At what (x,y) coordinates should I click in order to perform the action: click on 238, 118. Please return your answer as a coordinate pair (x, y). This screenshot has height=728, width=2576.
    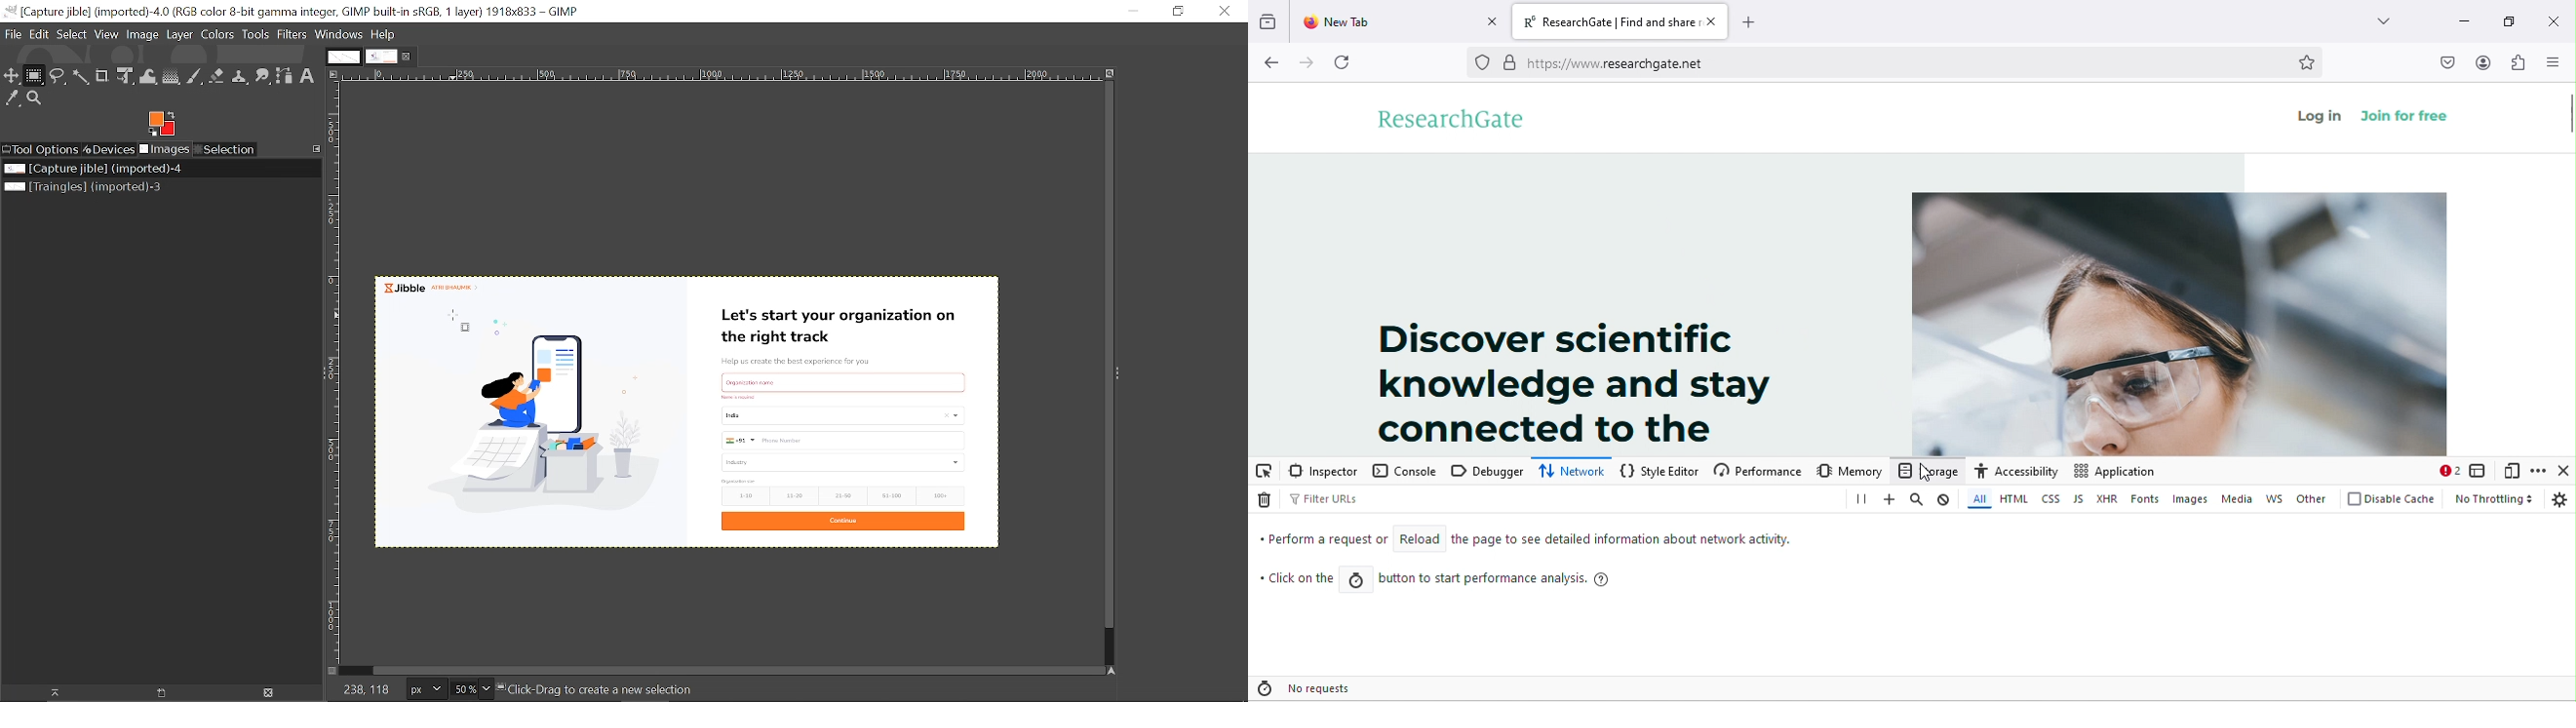
    Looking at the image, I should click on (370, 688).